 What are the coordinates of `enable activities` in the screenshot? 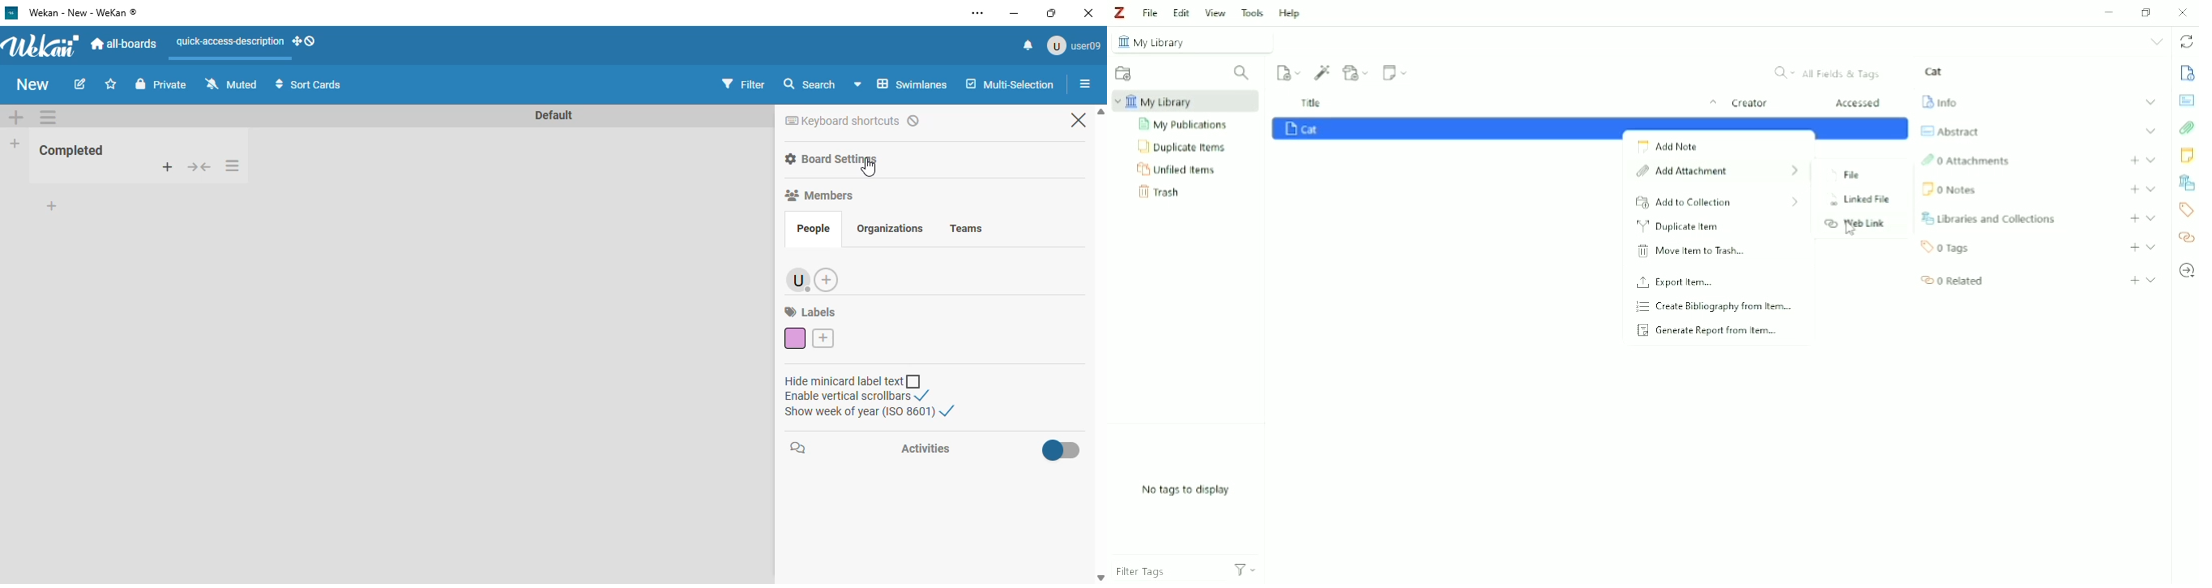 It's located at (1063, 449).